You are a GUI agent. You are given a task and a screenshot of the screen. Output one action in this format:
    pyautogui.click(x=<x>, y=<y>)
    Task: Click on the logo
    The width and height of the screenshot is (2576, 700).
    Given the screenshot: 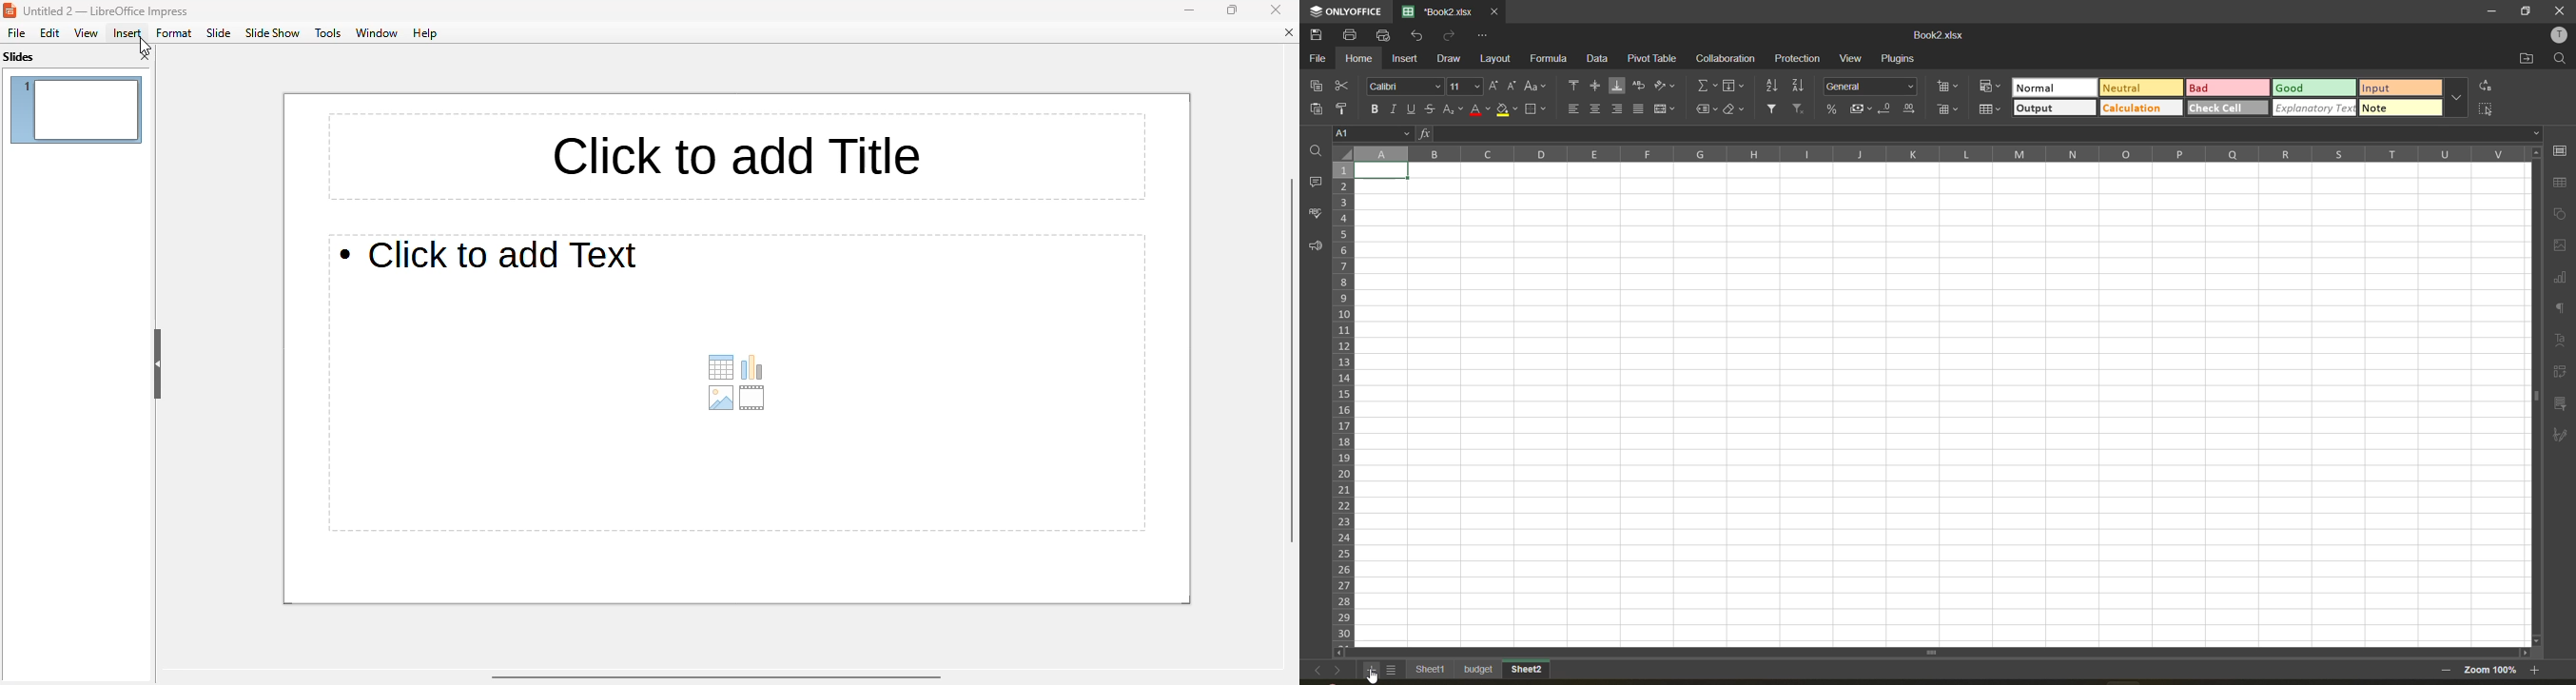 What is the action you would take?
    pyautogui.click(x=10, y=12)
    